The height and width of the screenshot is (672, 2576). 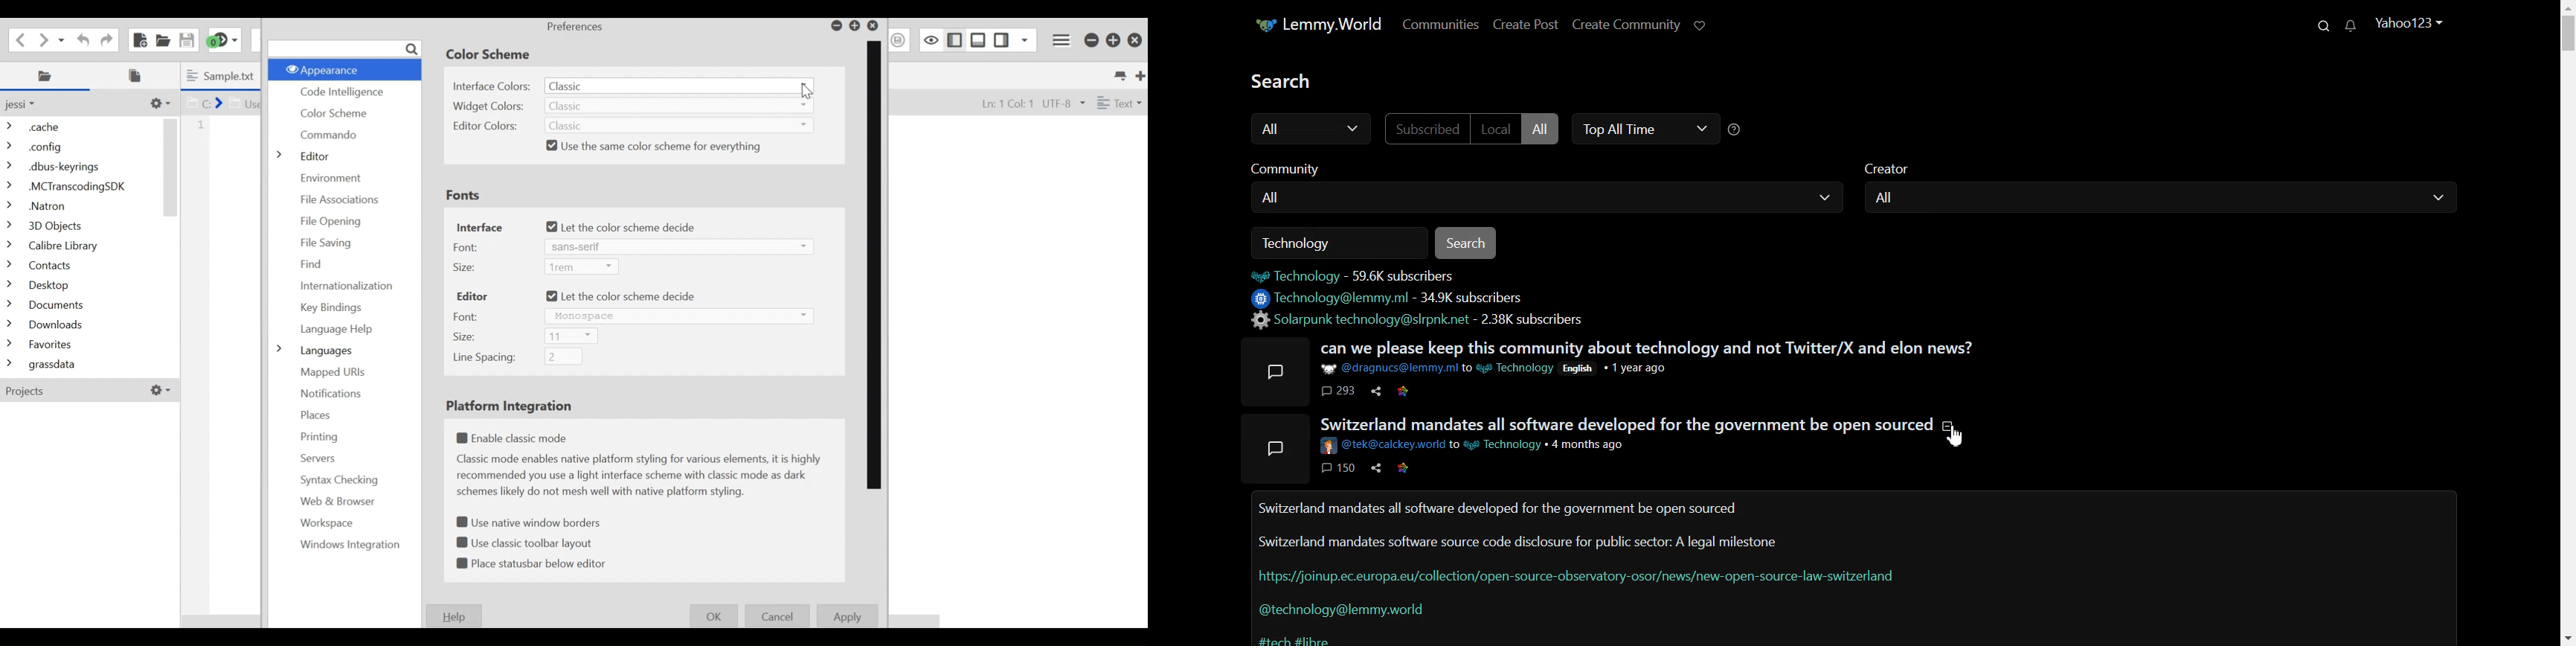 What do you see at coordinates (855, 26) in the screenshot?
I see `Restor` at bounding box center [855, 26].